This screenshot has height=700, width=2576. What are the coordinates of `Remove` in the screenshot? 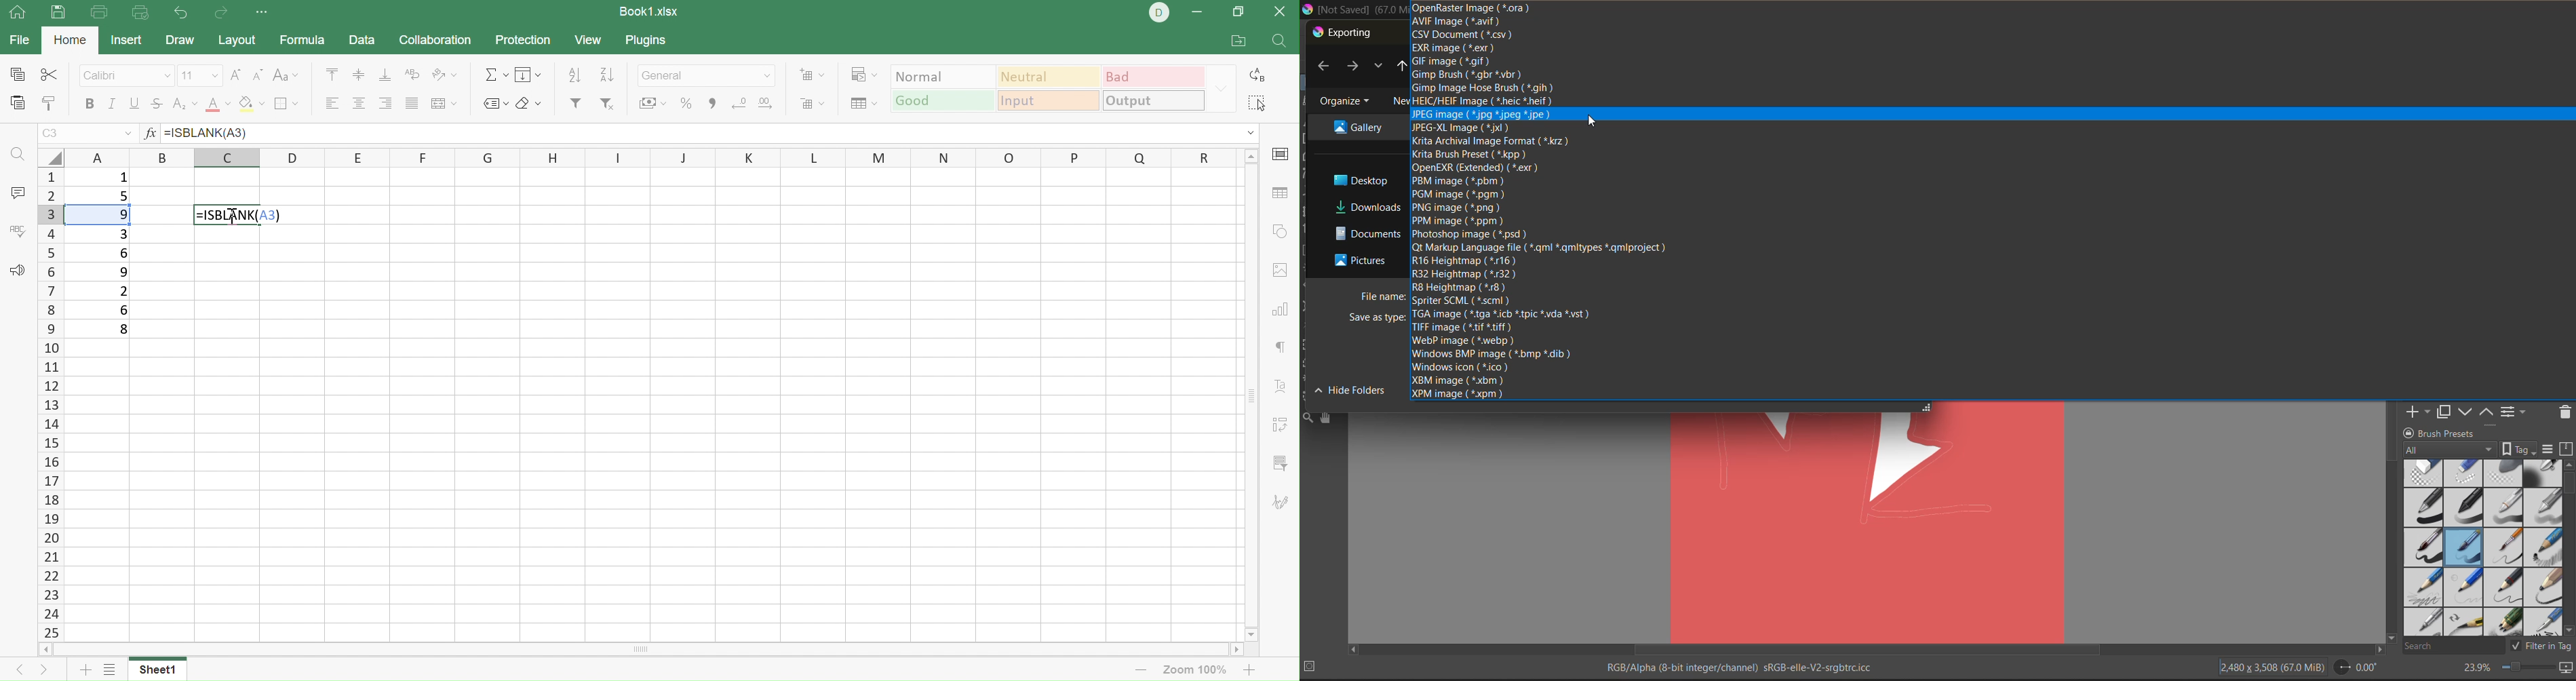 It's located at (607, 104).